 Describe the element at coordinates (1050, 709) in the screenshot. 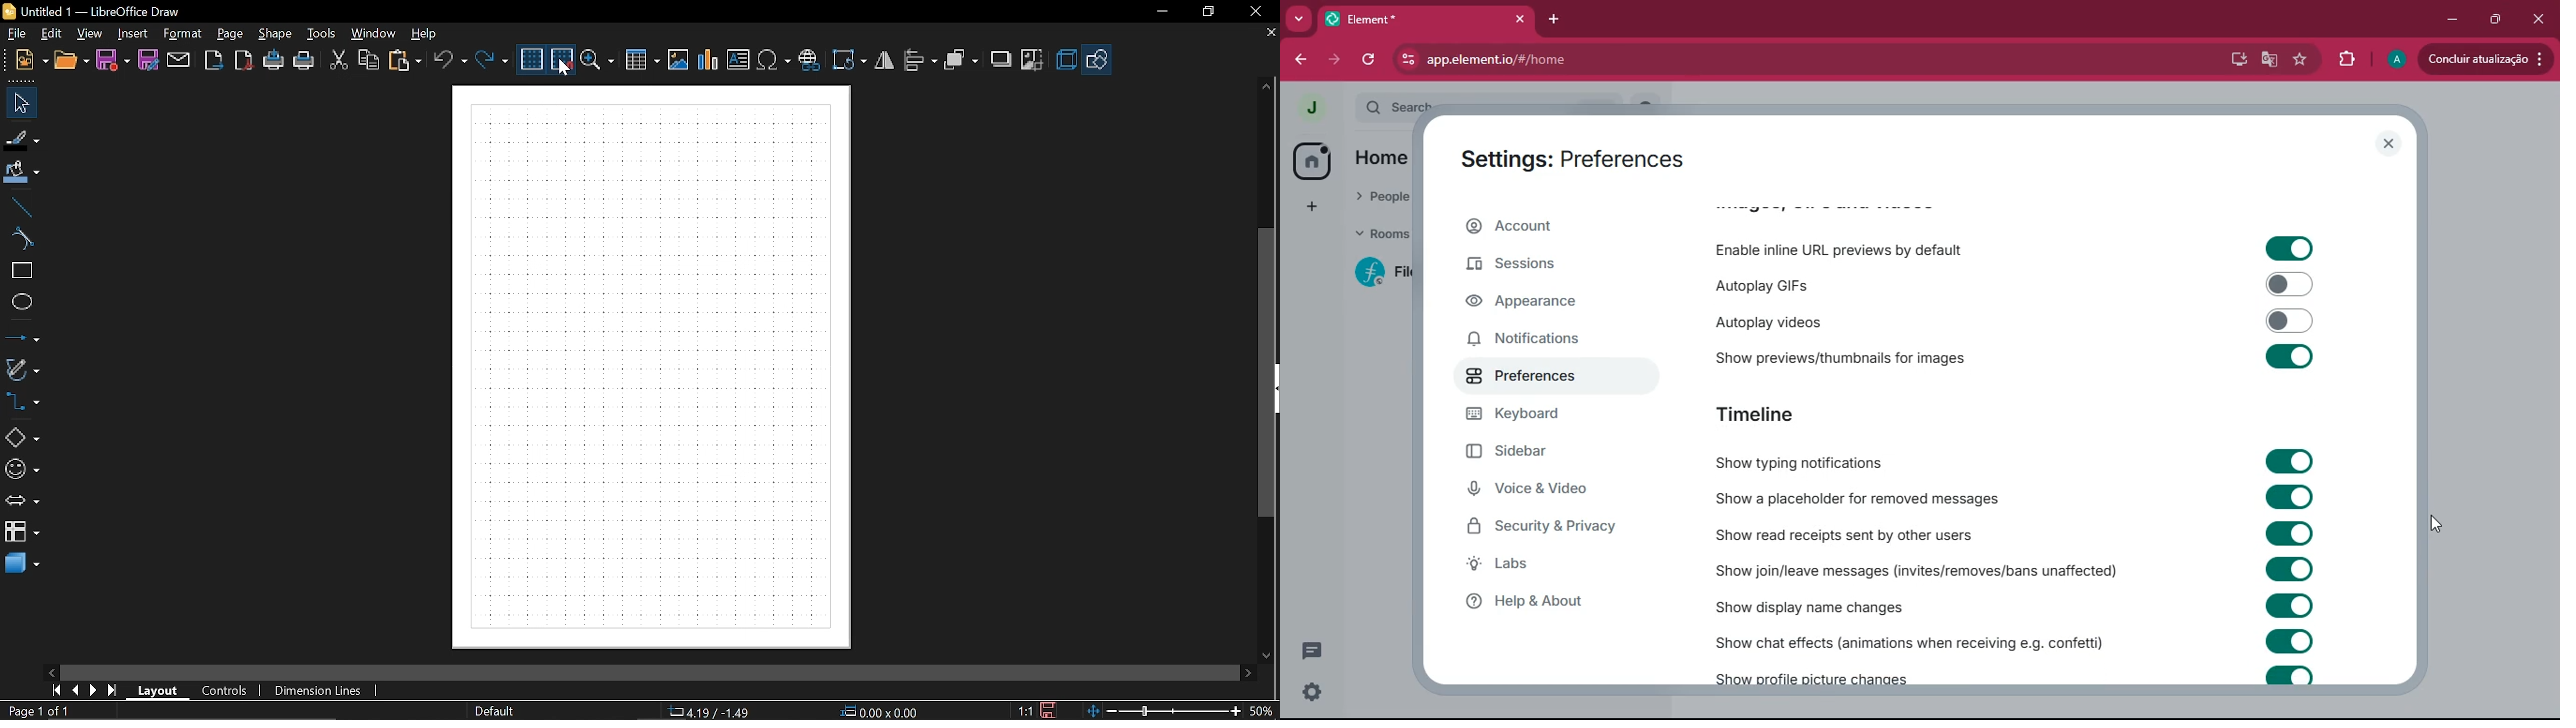

I see `save` at that location.